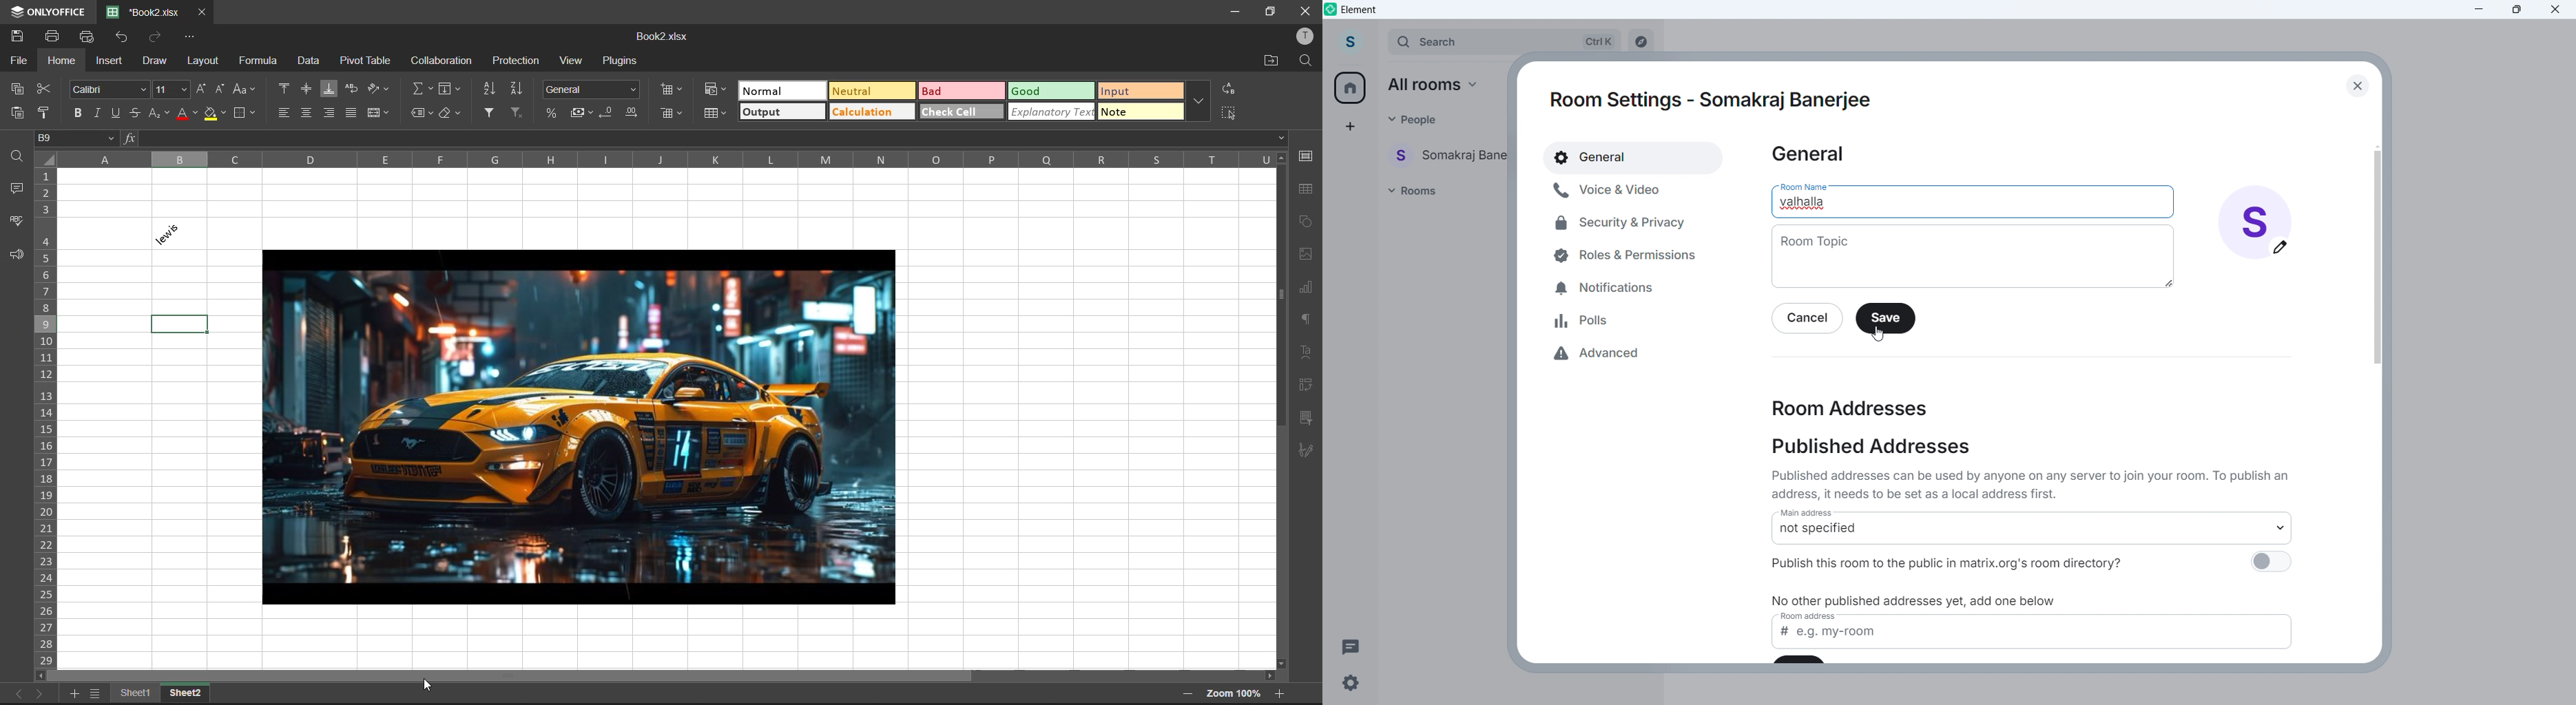  Describe the element at coordinates (1870, 446) in the screenshot. I see `Published addresses ` at that location.